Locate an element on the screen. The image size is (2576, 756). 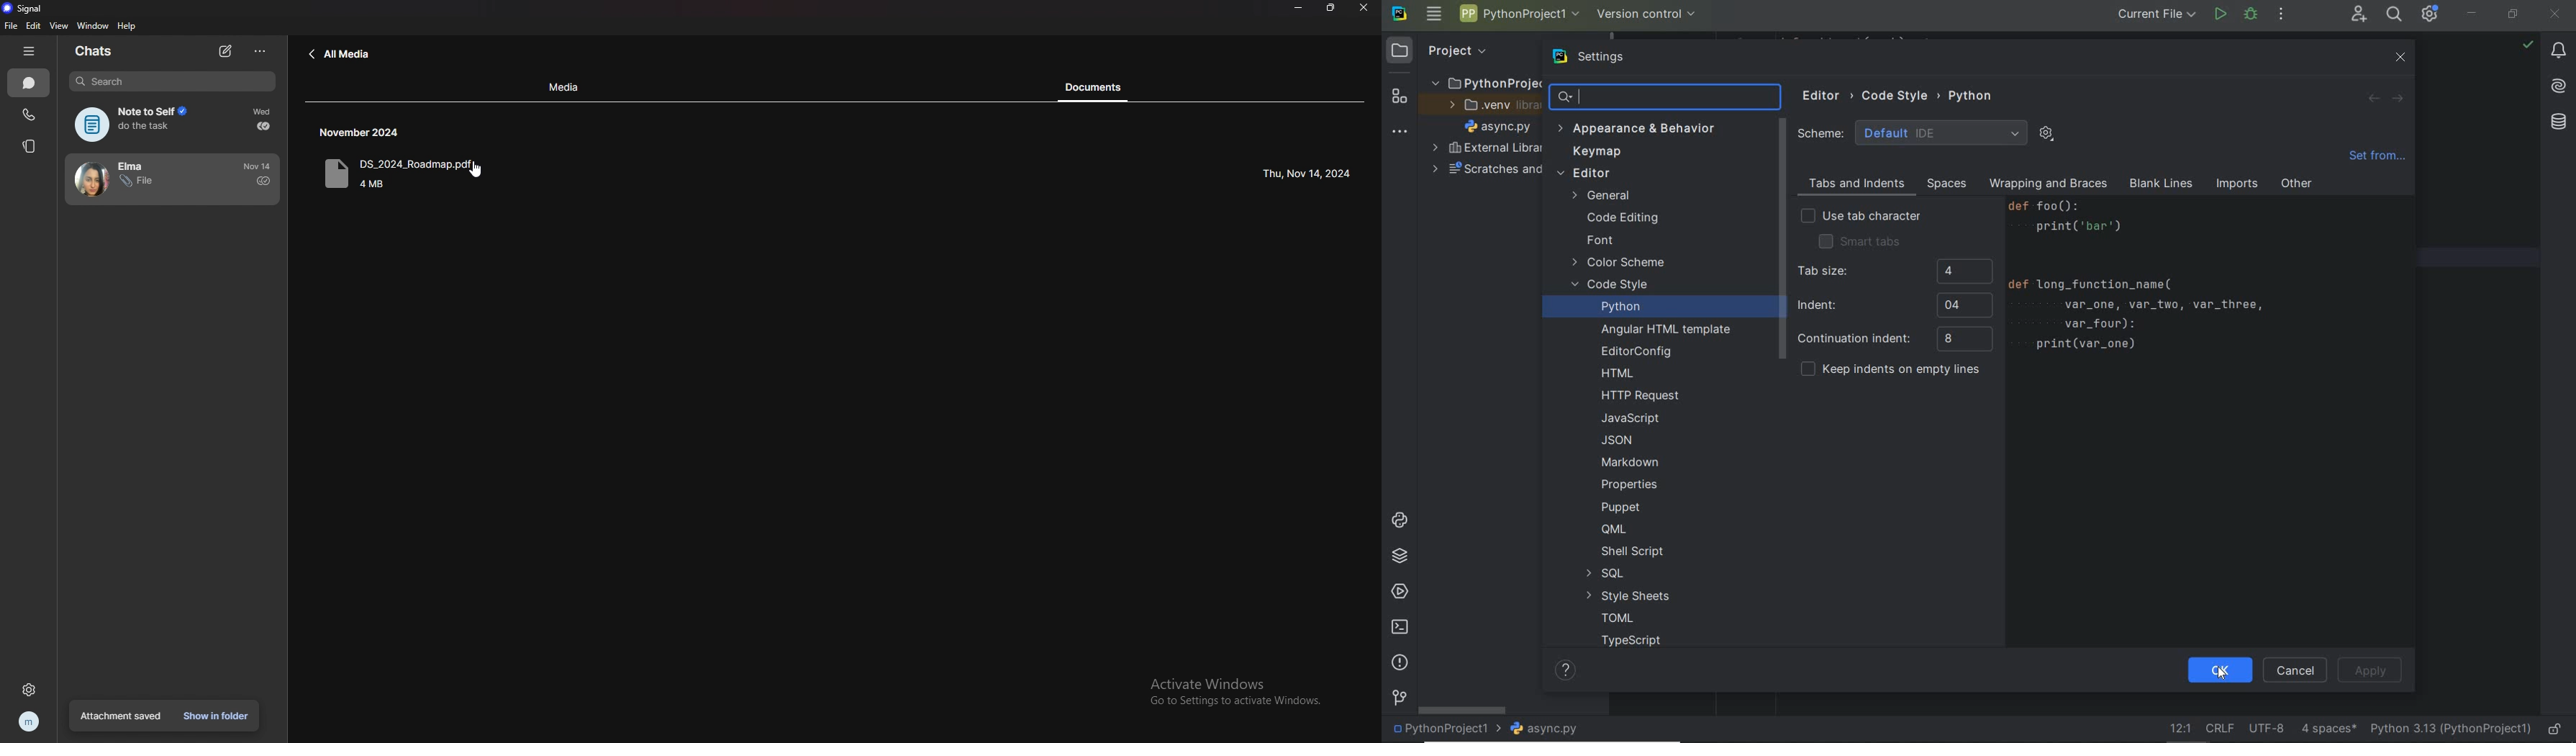
go to line is located at coordinates (2181, 727).